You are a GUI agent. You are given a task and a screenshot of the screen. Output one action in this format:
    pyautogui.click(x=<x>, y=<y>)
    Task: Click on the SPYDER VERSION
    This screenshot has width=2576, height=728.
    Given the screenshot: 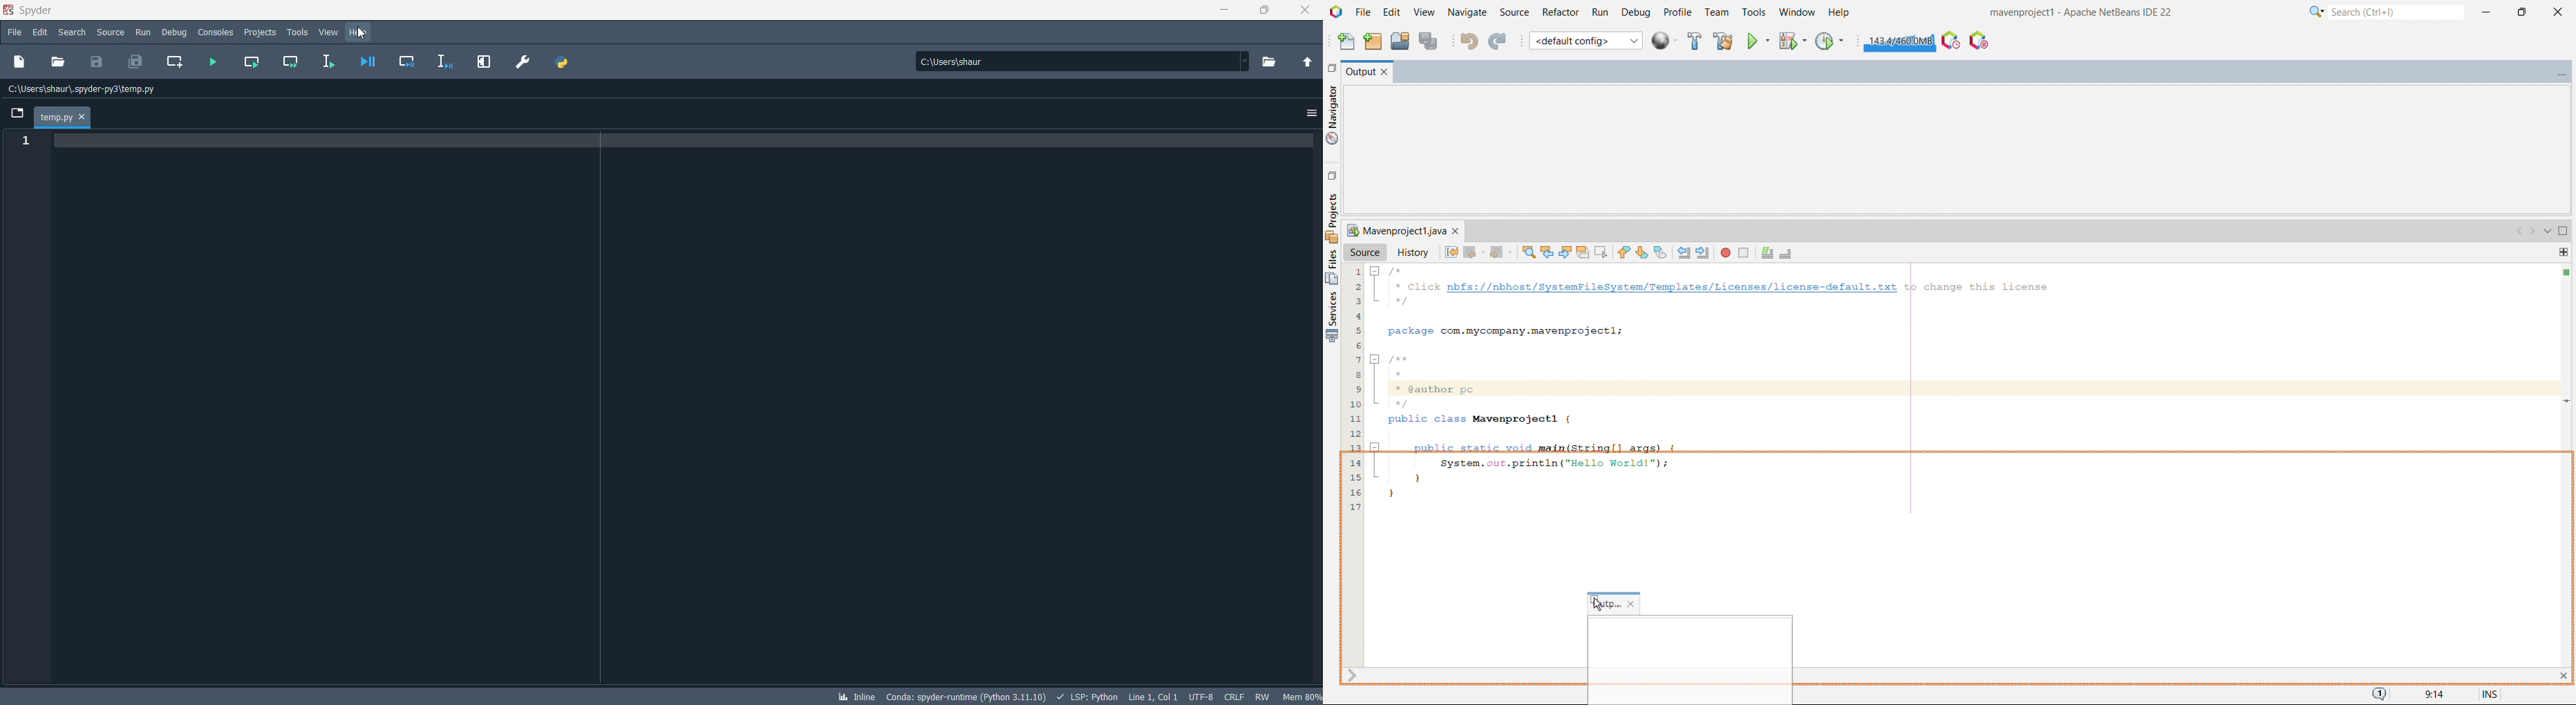 What is the action you would take?
    pyautogui.click(x=963, y=696)
    